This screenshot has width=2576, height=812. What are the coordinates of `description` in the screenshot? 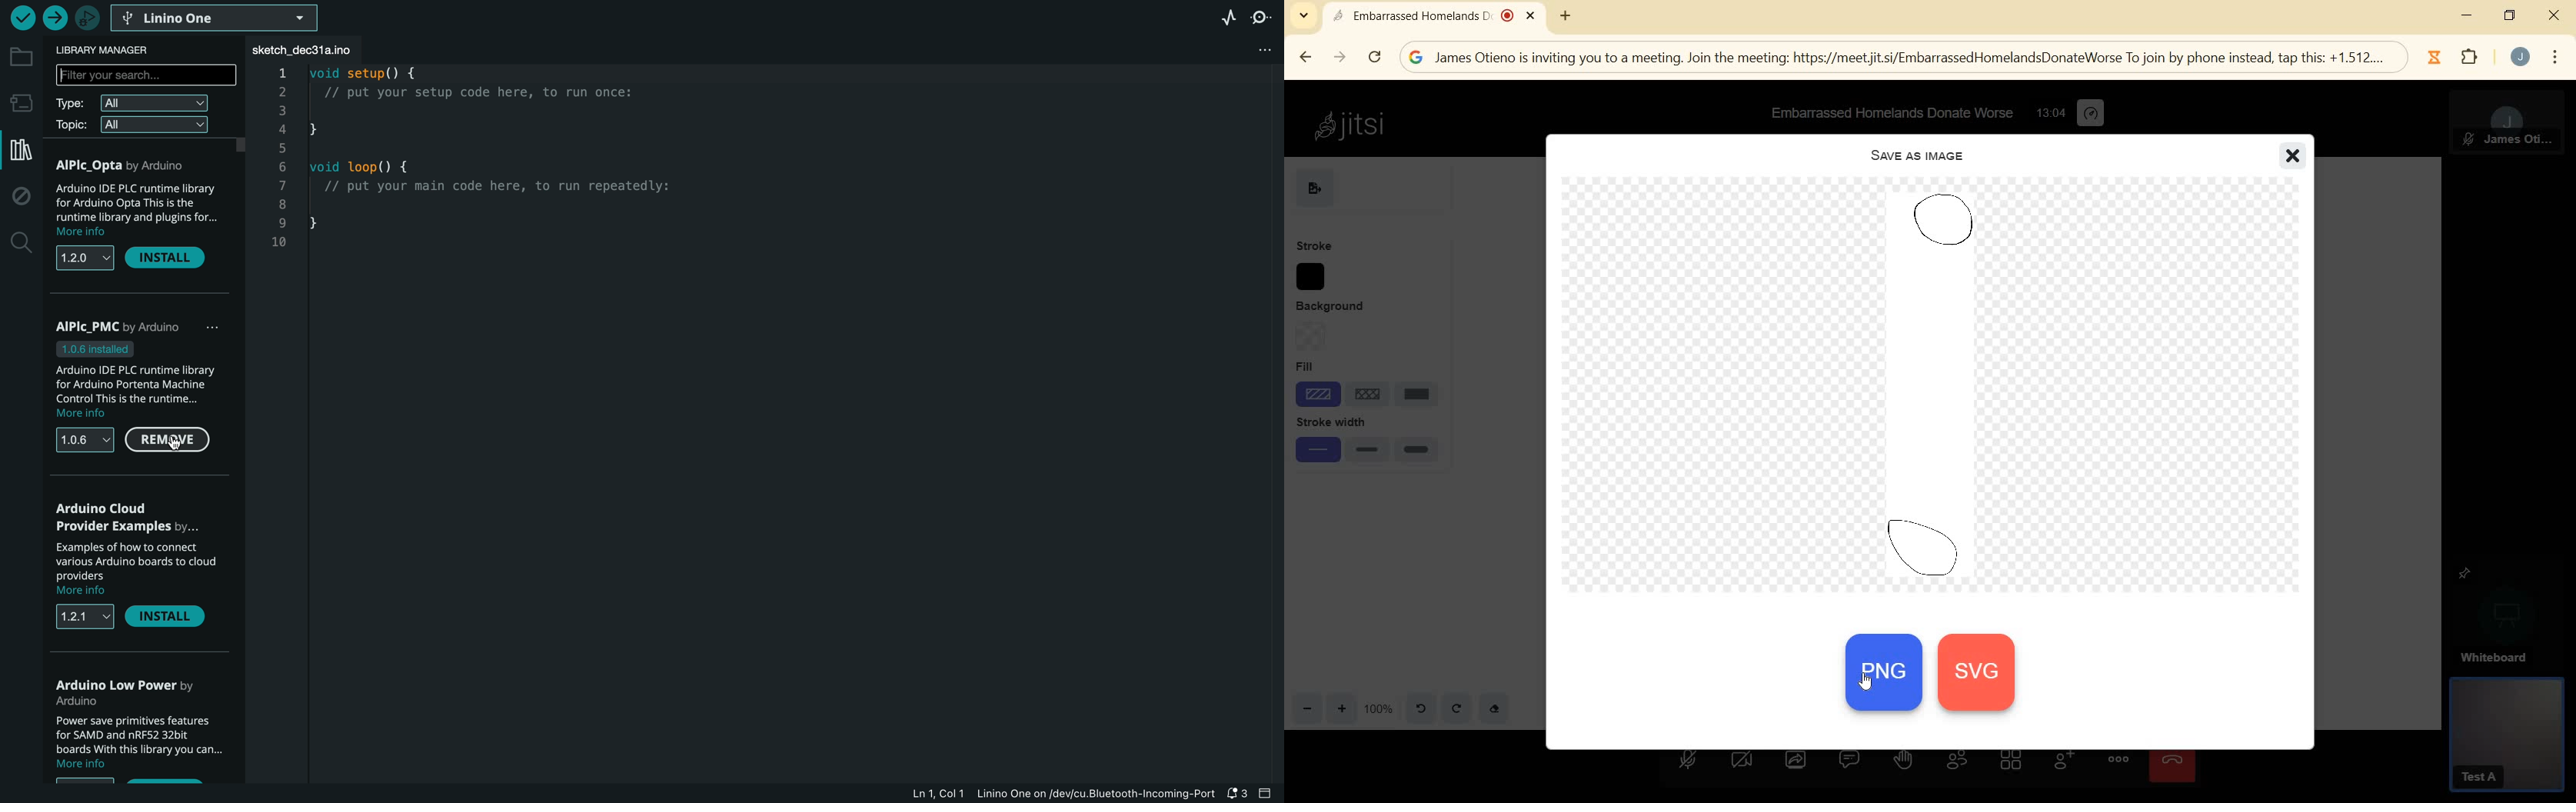 It's located at (138, 209).